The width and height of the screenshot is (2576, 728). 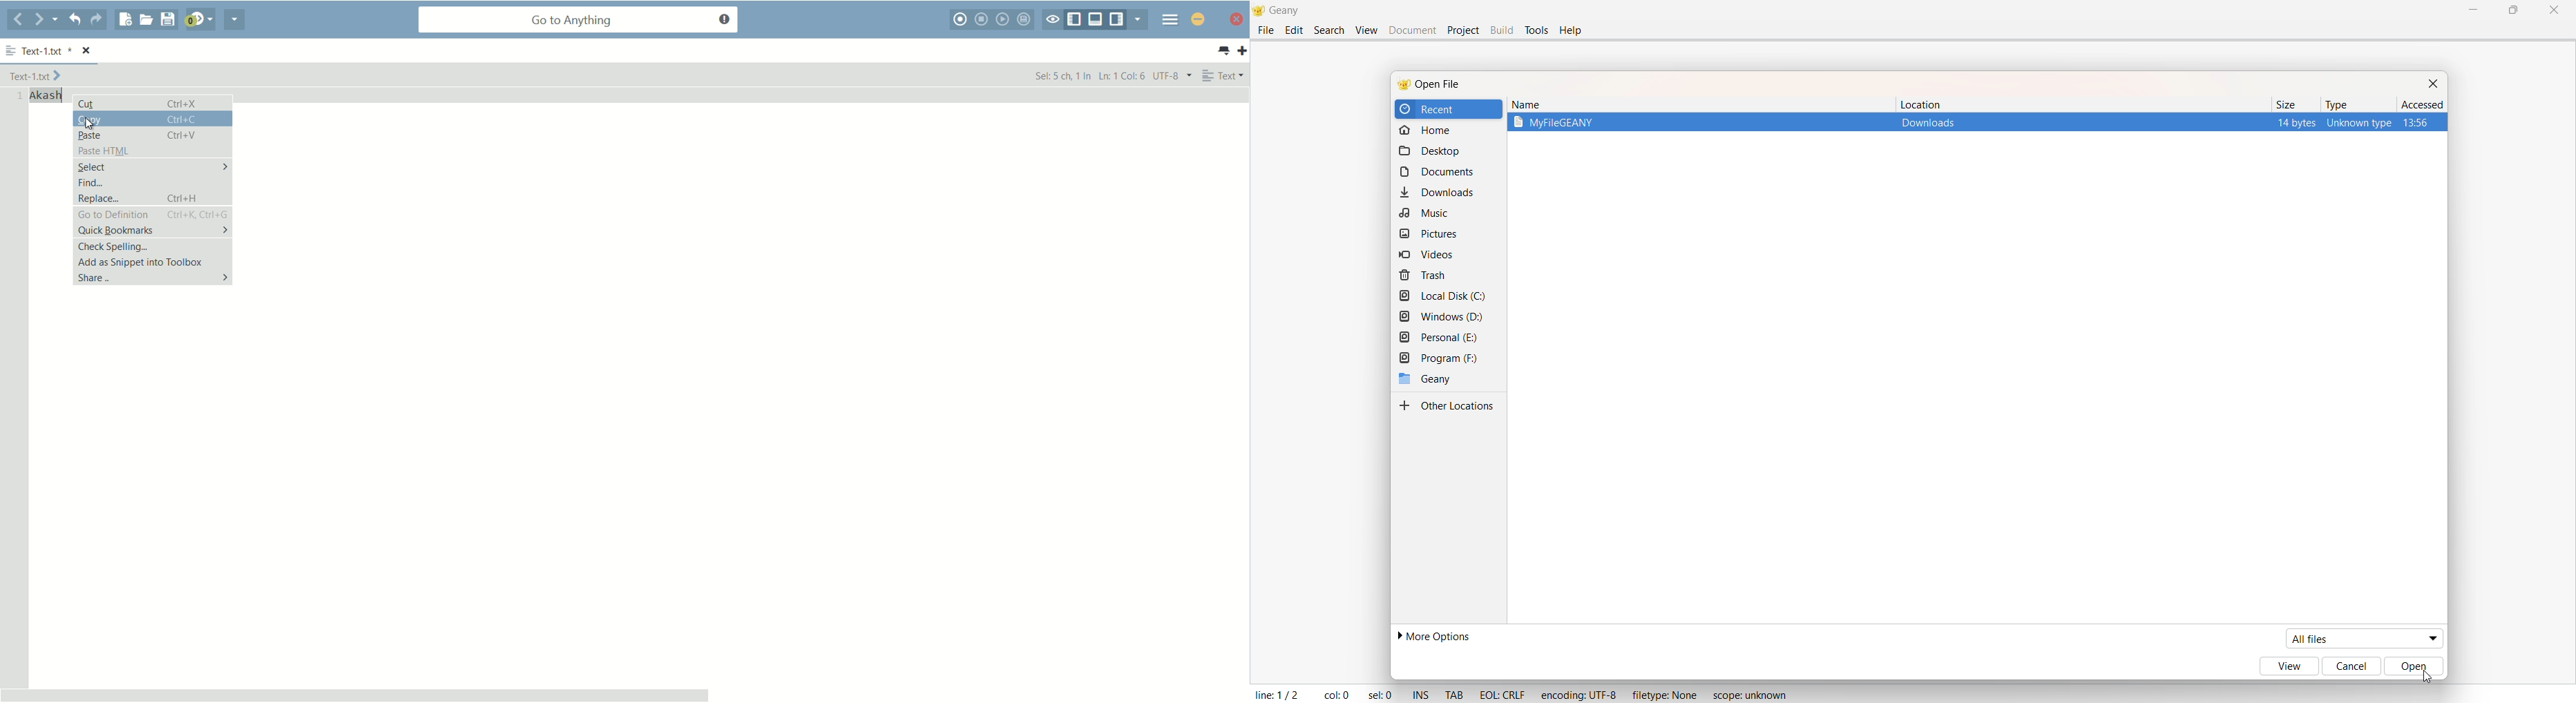 I want to click on back, so click(x=18, y=20).